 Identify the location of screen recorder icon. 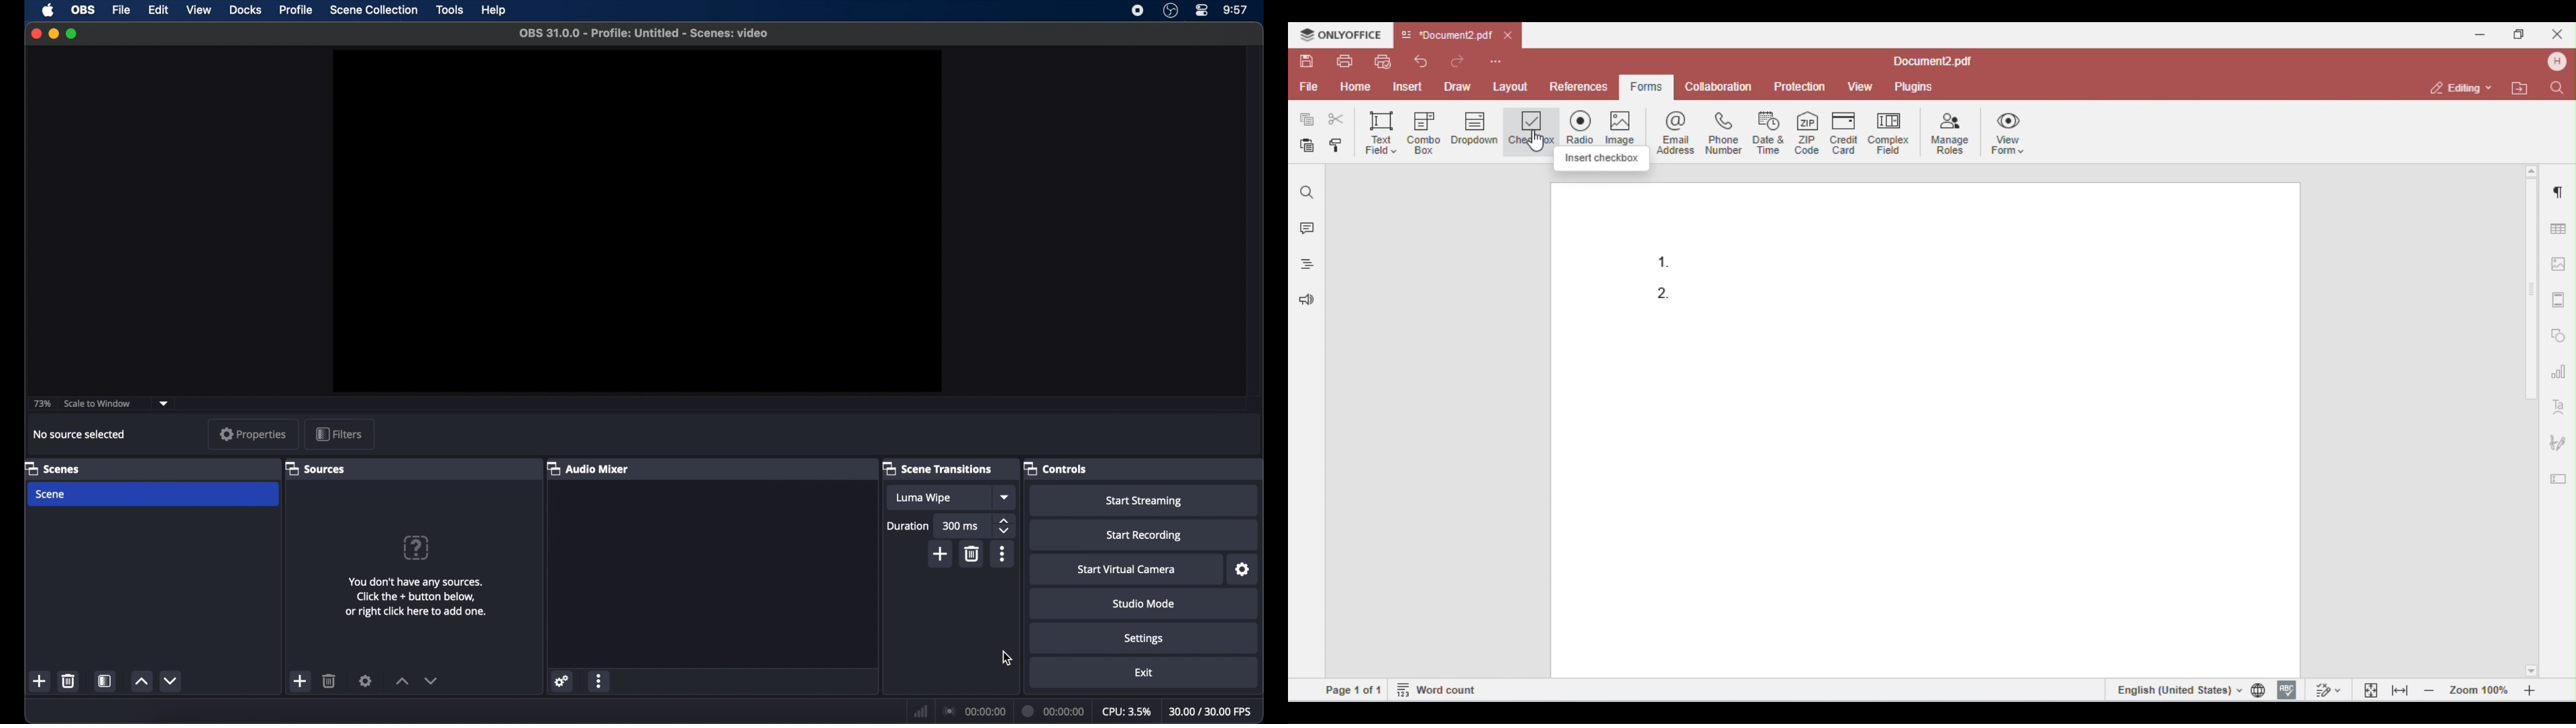
(1138, 11).